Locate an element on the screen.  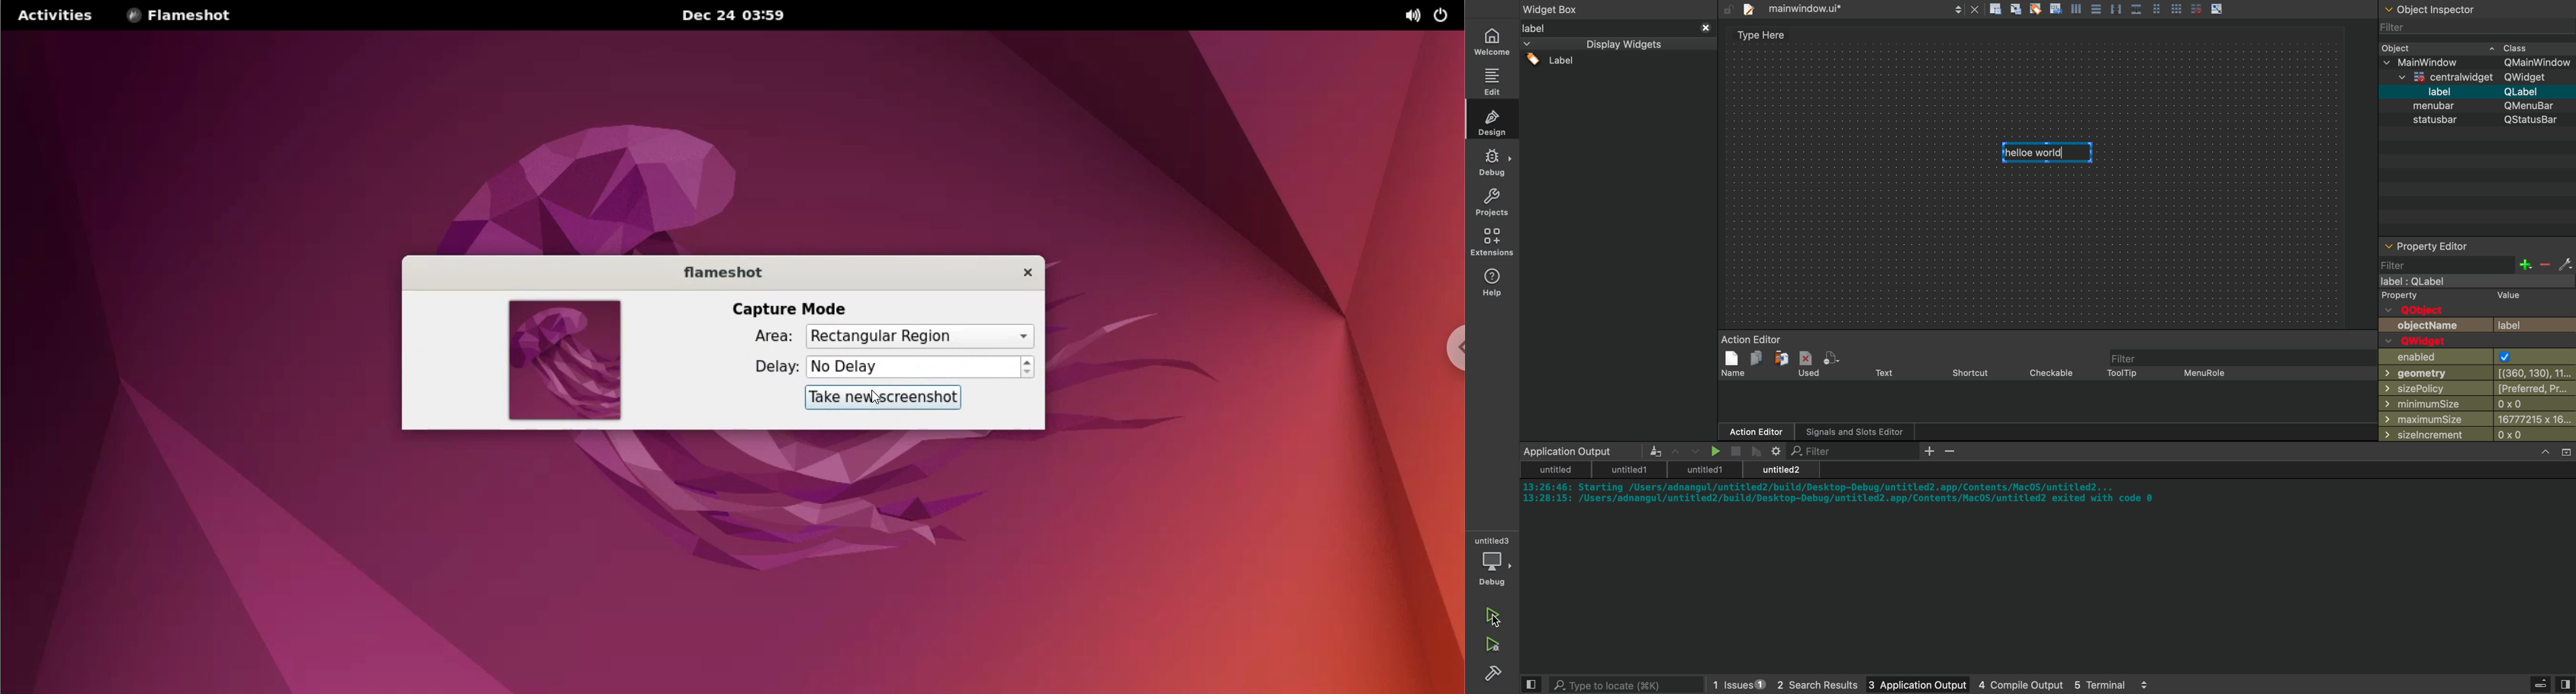
widgets is located at coordinates (1618, 231).